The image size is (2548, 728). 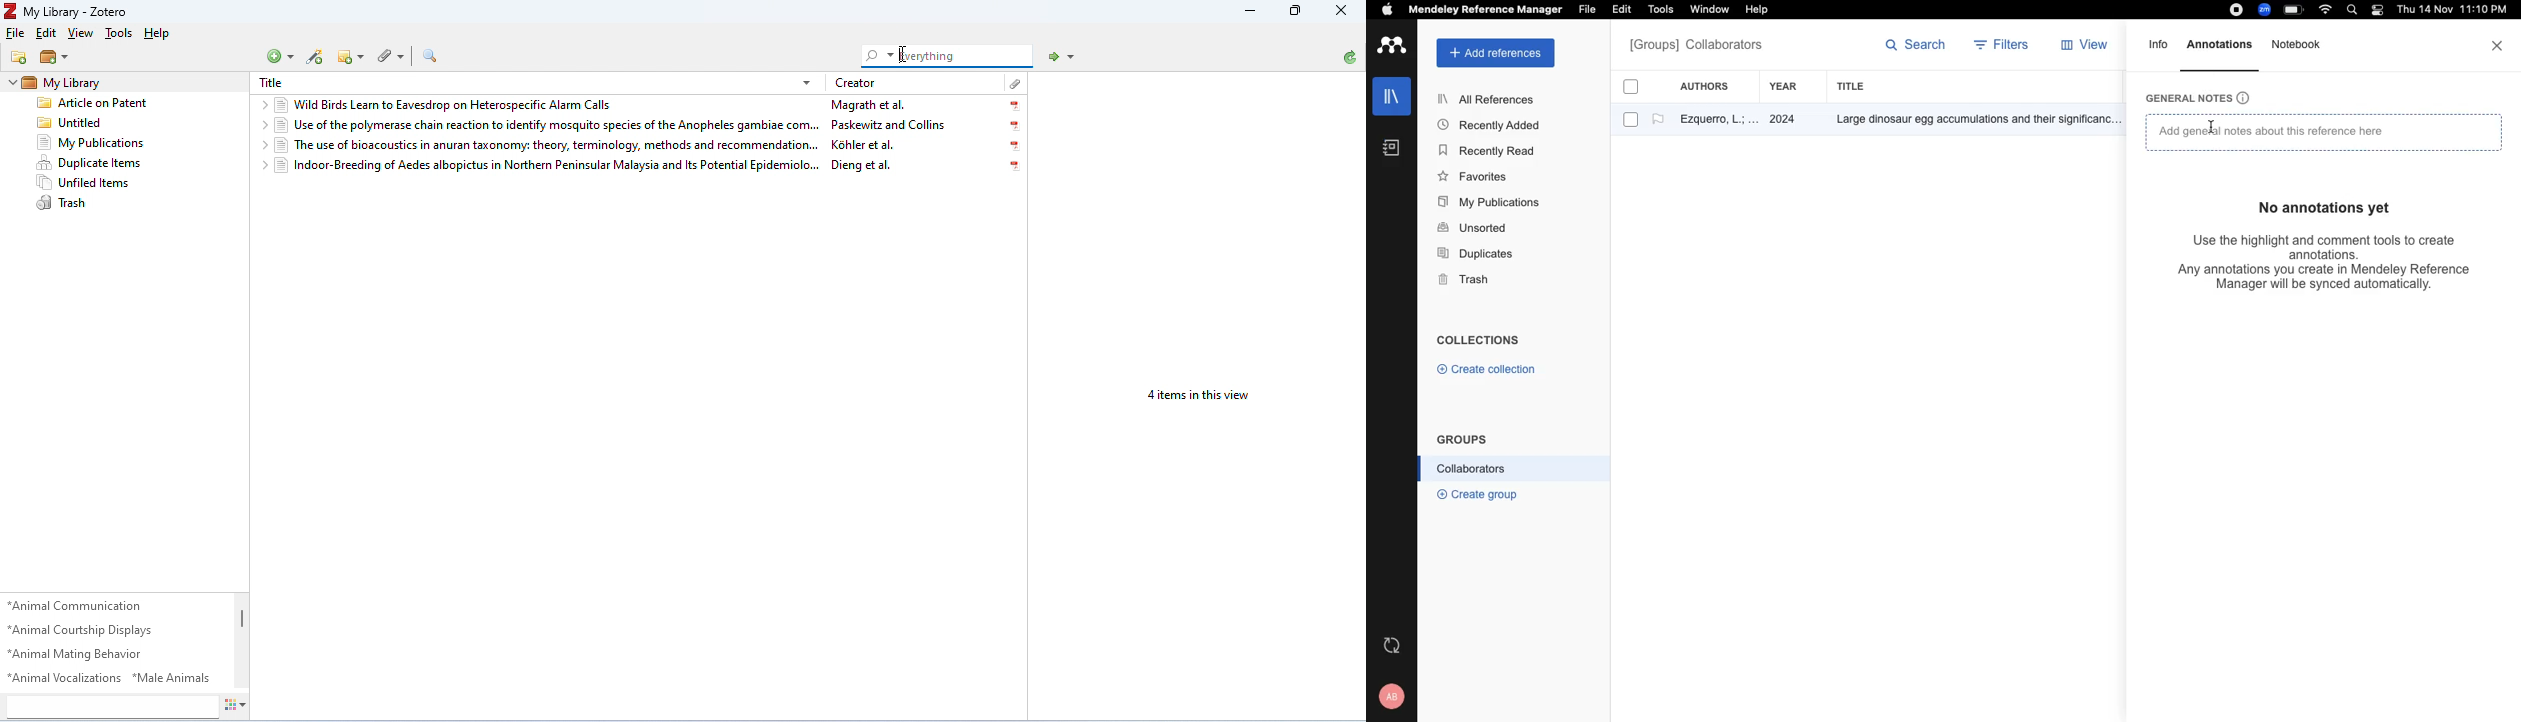 I want to click on [4 Untitled, so click(x=104, y=121).